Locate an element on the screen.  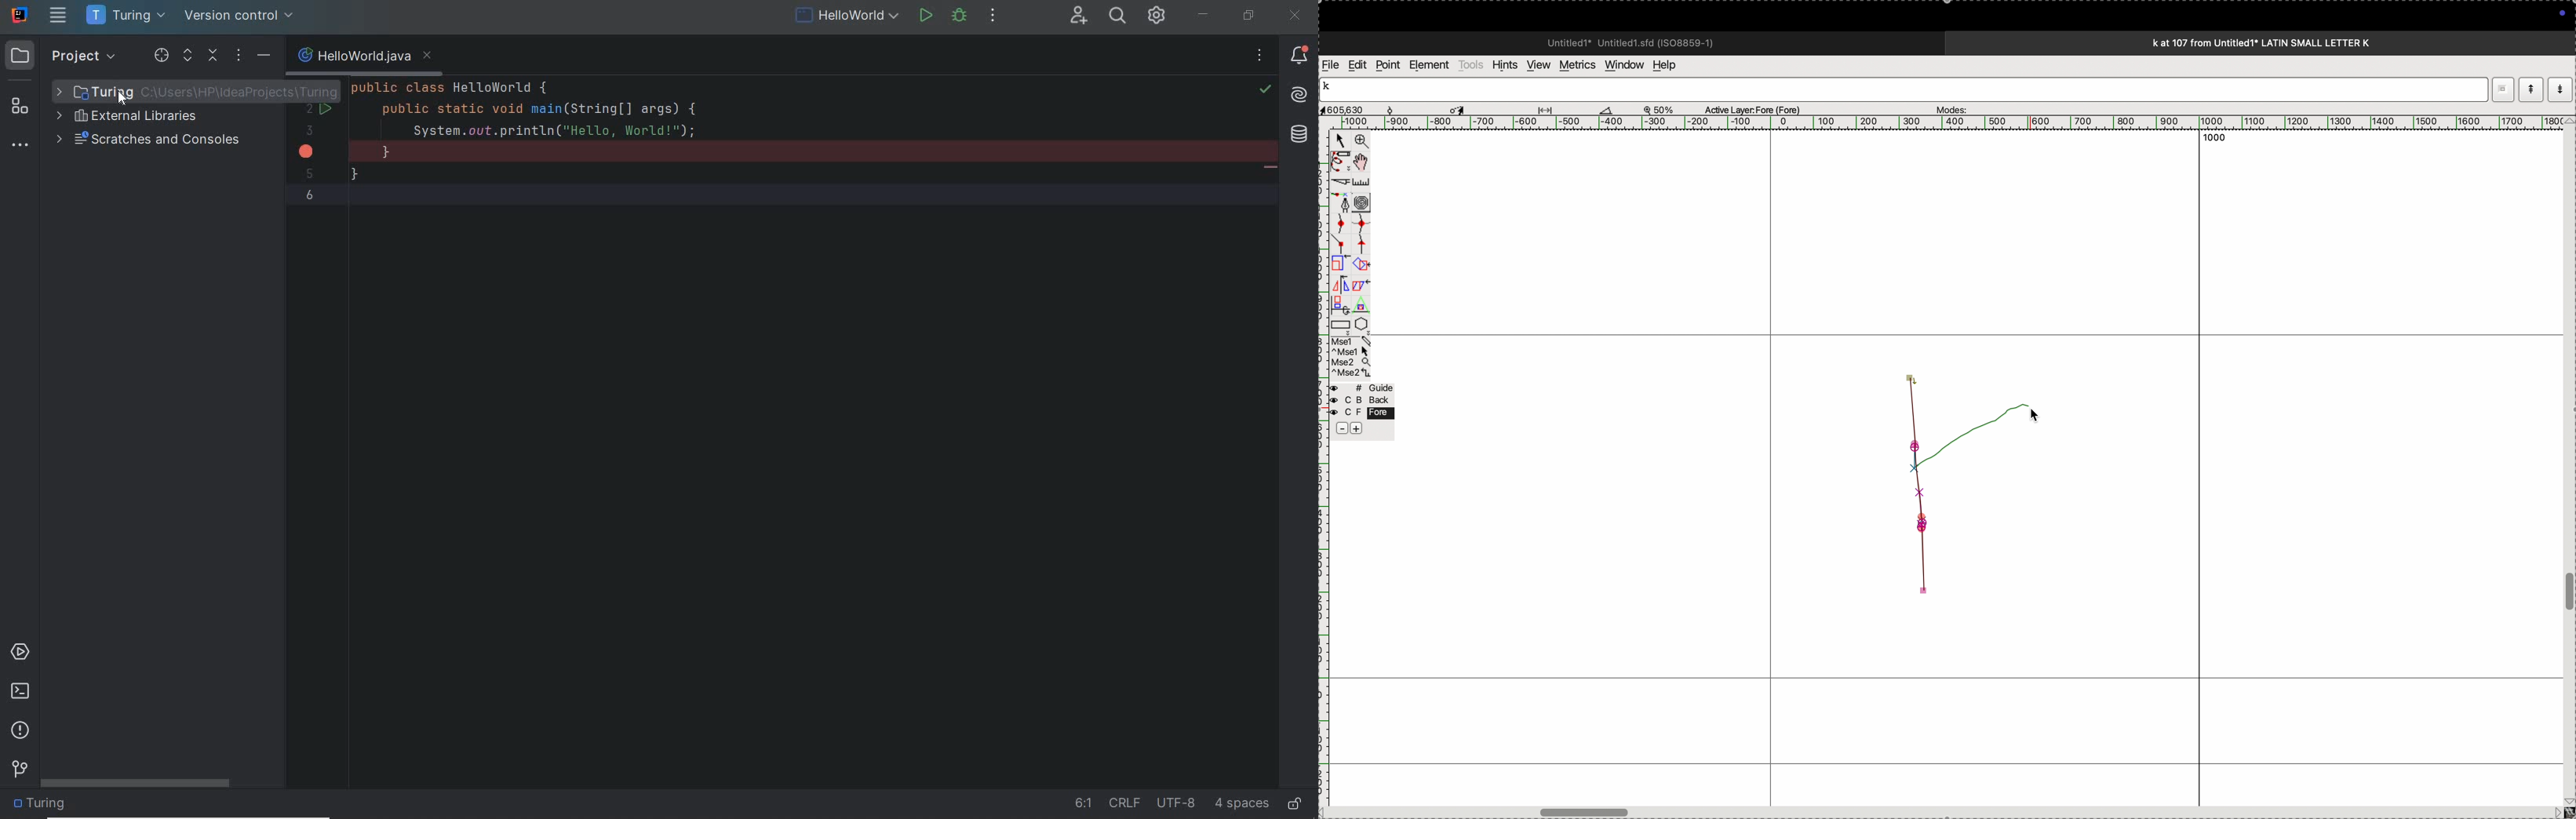
rectangle is located at coordinates (1338, 322).